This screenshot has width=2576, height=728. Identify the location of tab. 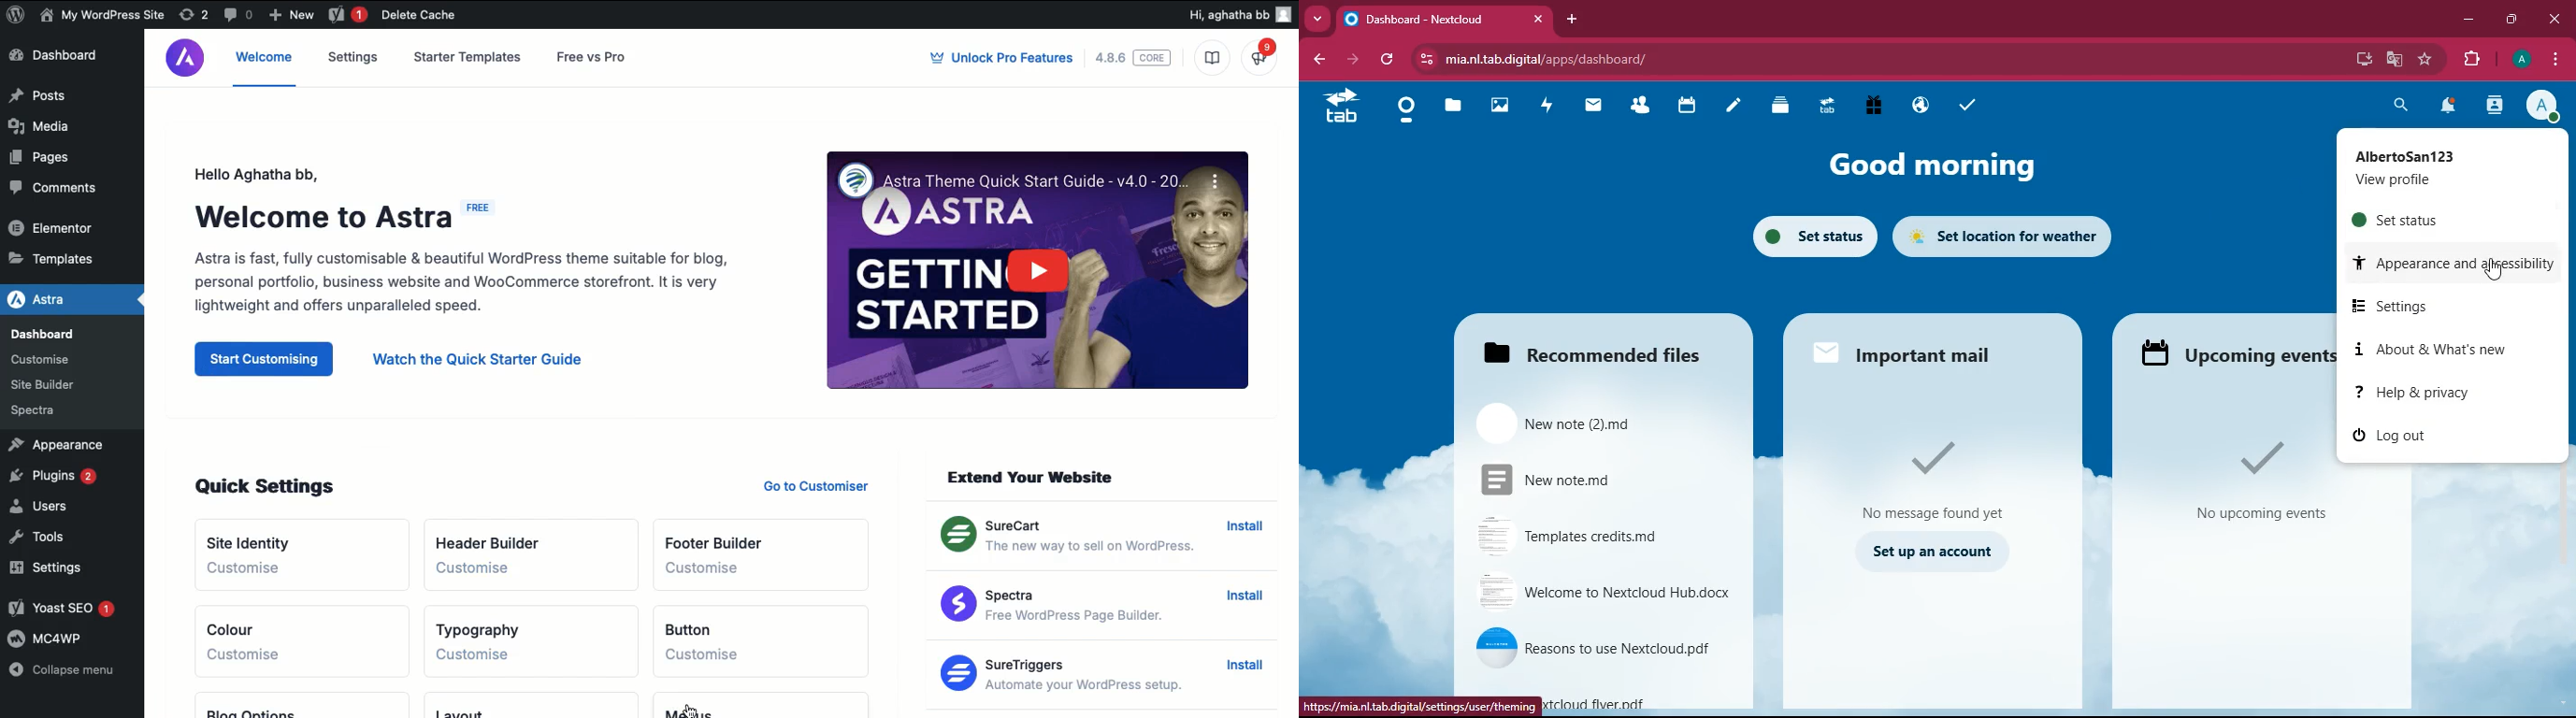
(1828, 105).